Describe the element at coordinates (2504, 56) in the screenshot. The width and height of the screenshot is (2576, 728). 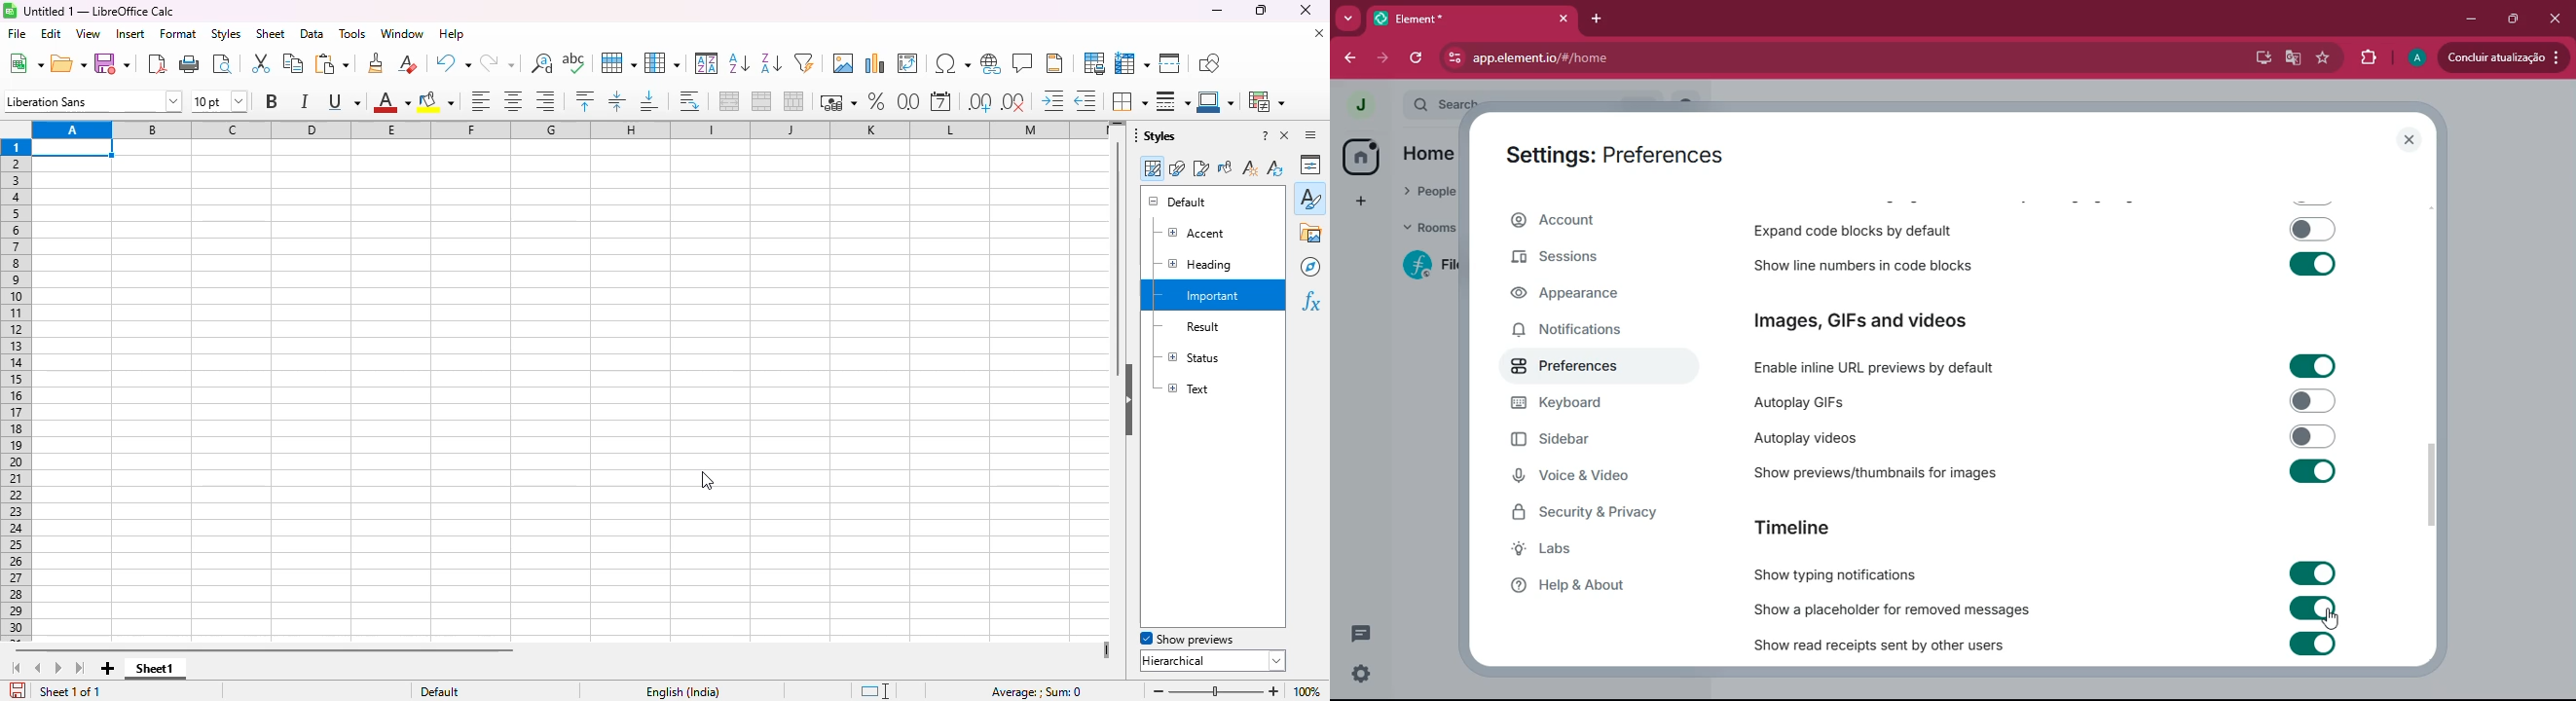
I see `update` at that location.